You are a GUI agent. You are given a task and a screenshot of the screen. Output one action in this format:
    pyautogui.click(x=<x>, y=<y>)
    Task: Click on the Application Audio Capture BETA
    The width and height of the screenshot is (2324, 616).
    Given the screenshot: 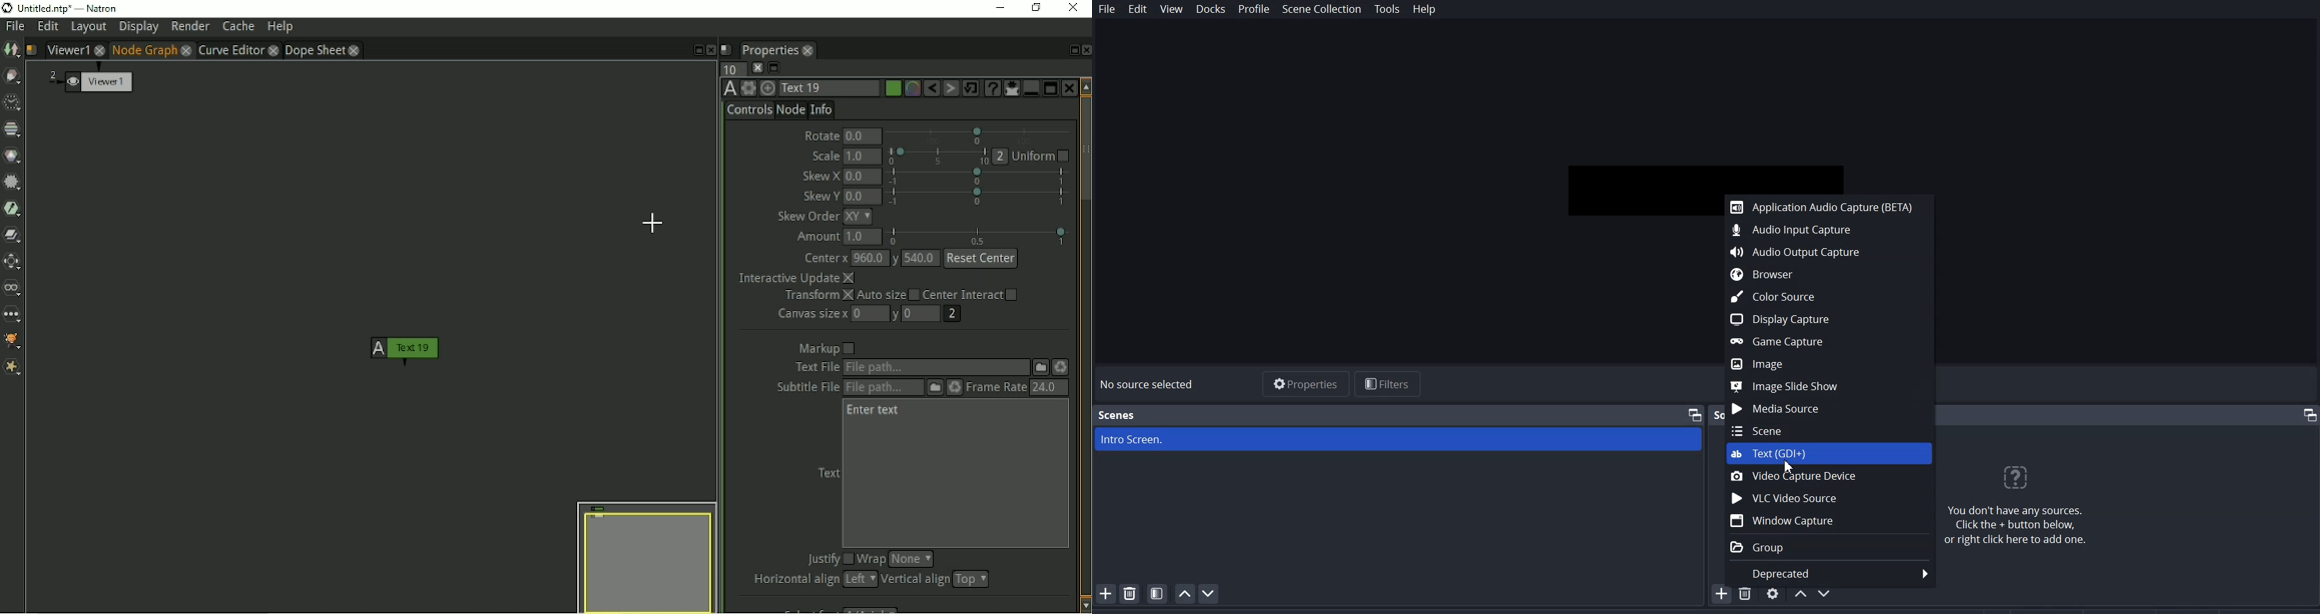 What is the action you would take?
    pyautogui.click(x=1822, y=207)
    